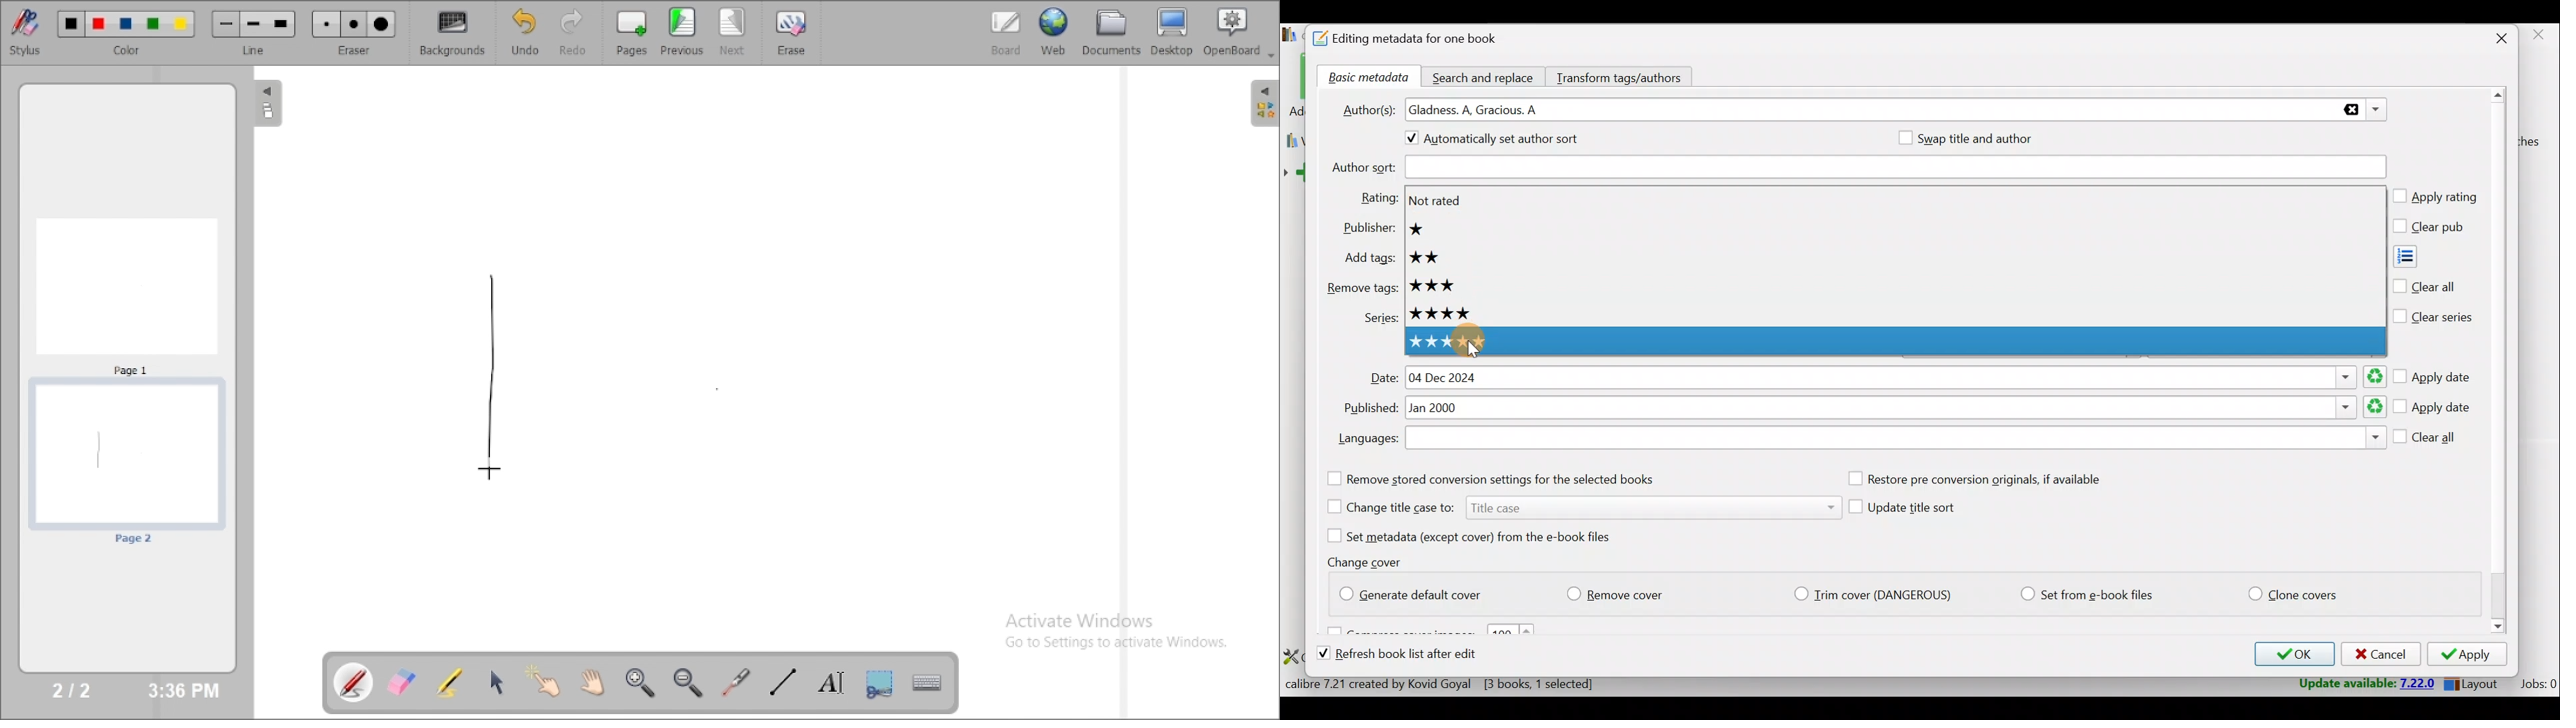  I want to click on Date:, so click(1385, 378).